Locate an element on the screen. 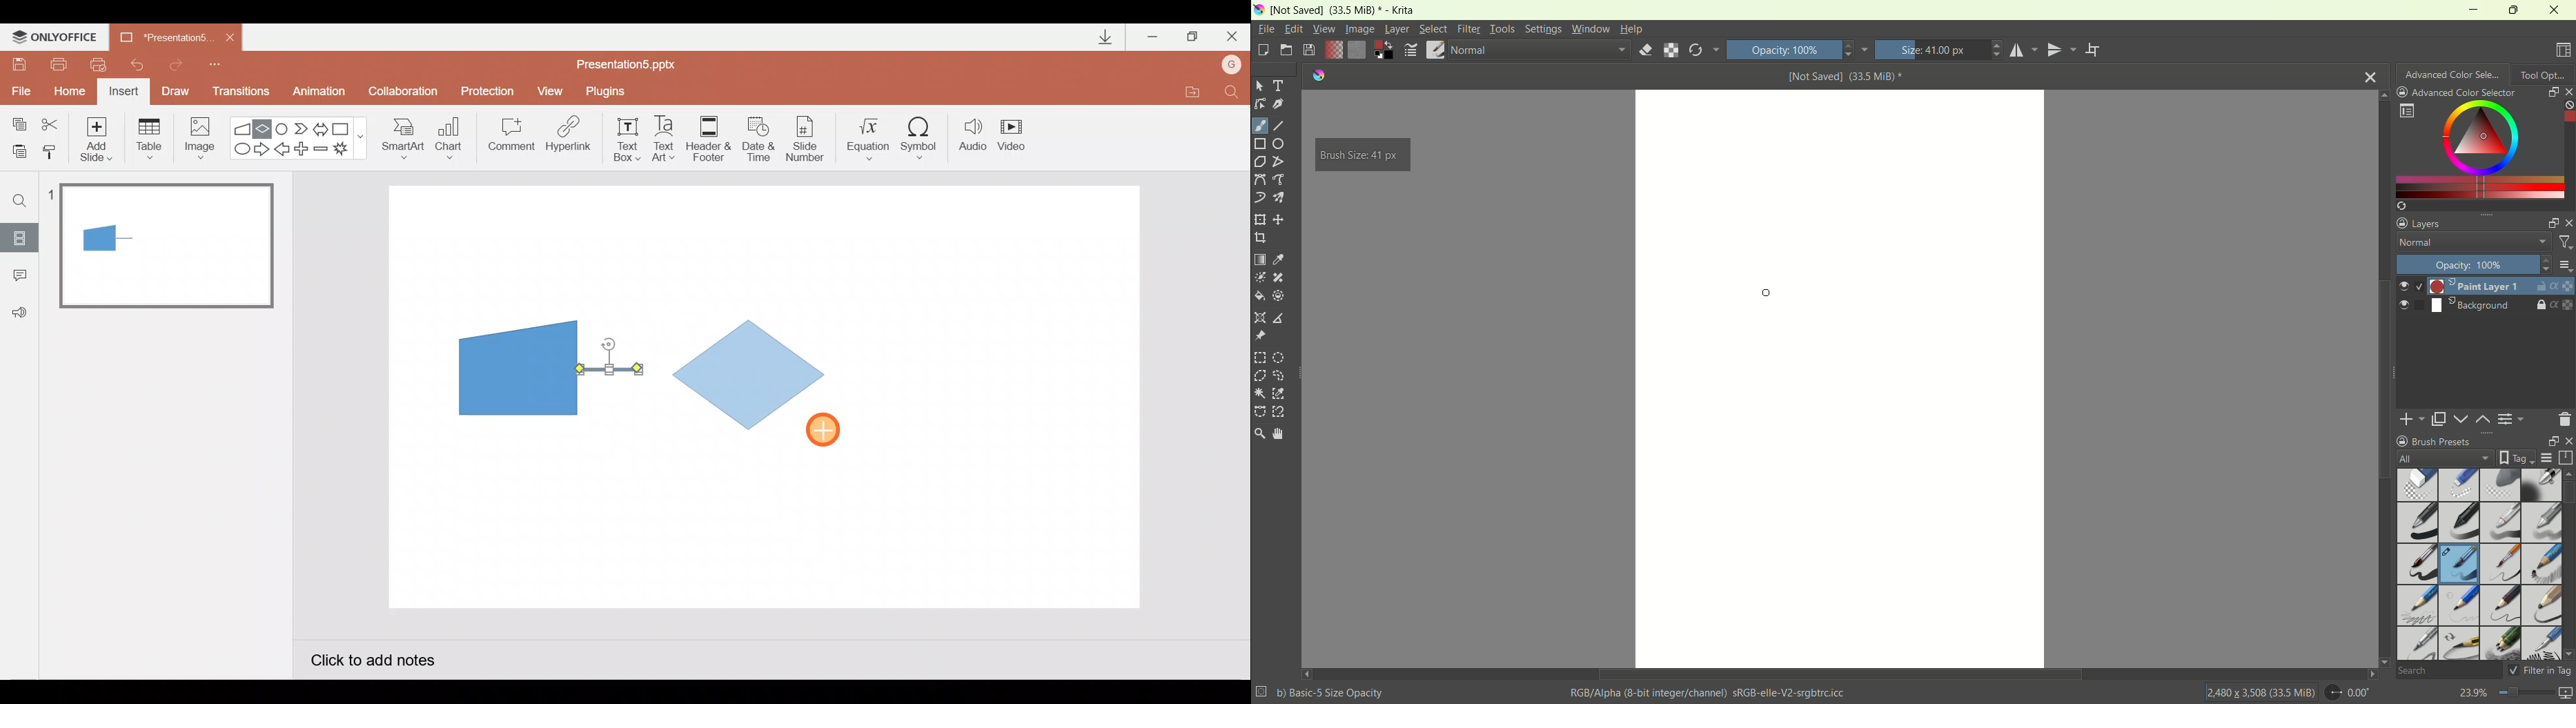  [Not Saved] (33.5 MiB) * - Krita is located at coordinates (1344, 11).